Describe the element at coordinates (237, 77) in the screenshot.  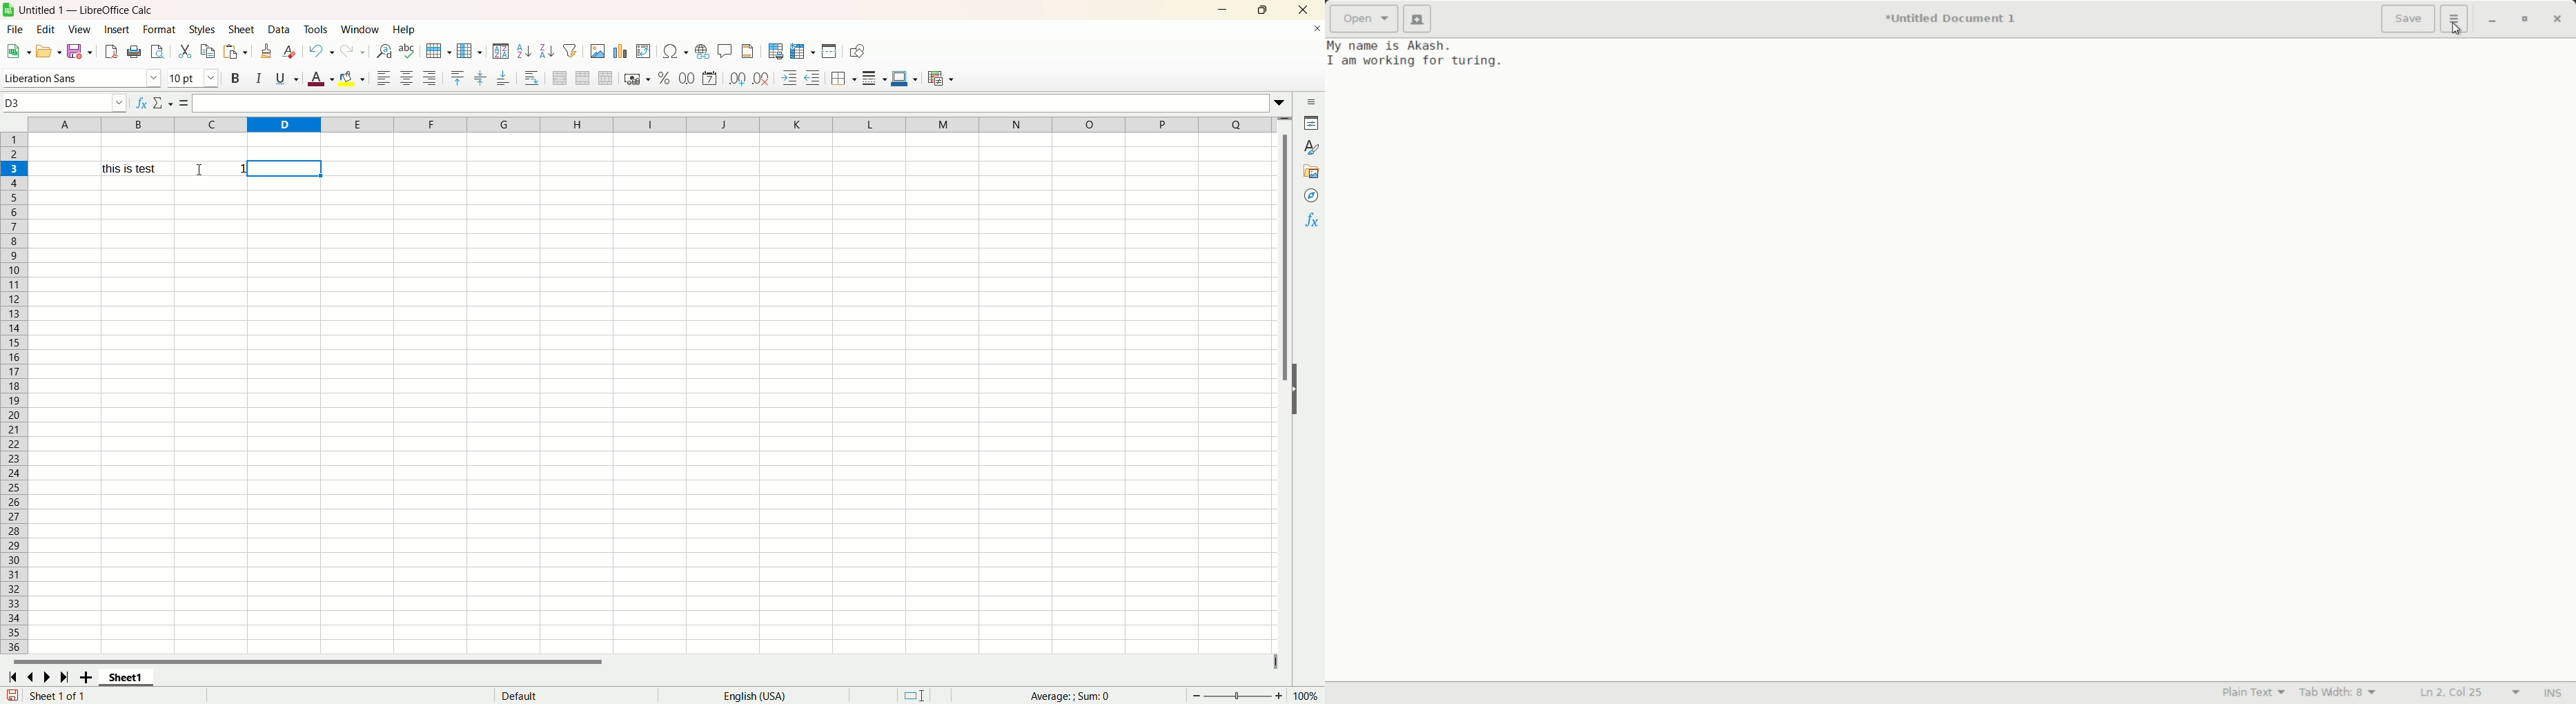
I see `bold ` at that location.